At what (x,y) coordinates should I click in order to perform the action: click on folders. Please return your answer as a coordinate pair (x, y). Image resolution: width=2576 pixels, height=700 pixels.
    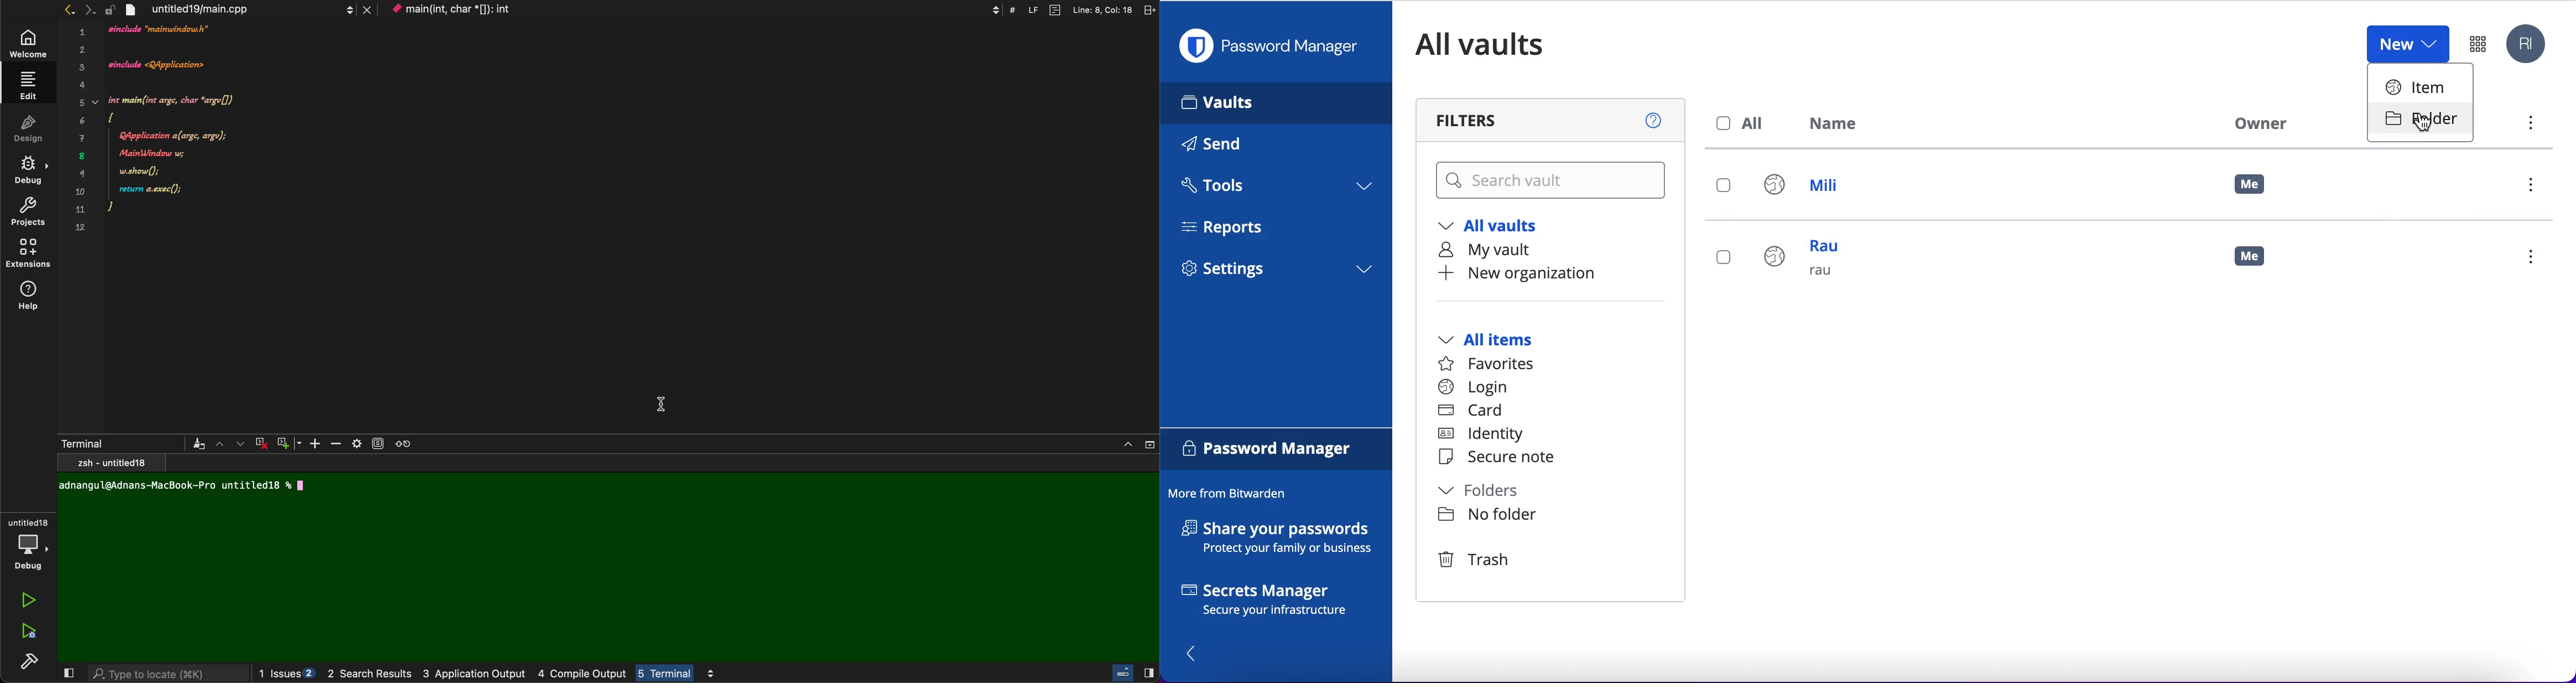
    Looking at the image, I should click on (1490, 492).